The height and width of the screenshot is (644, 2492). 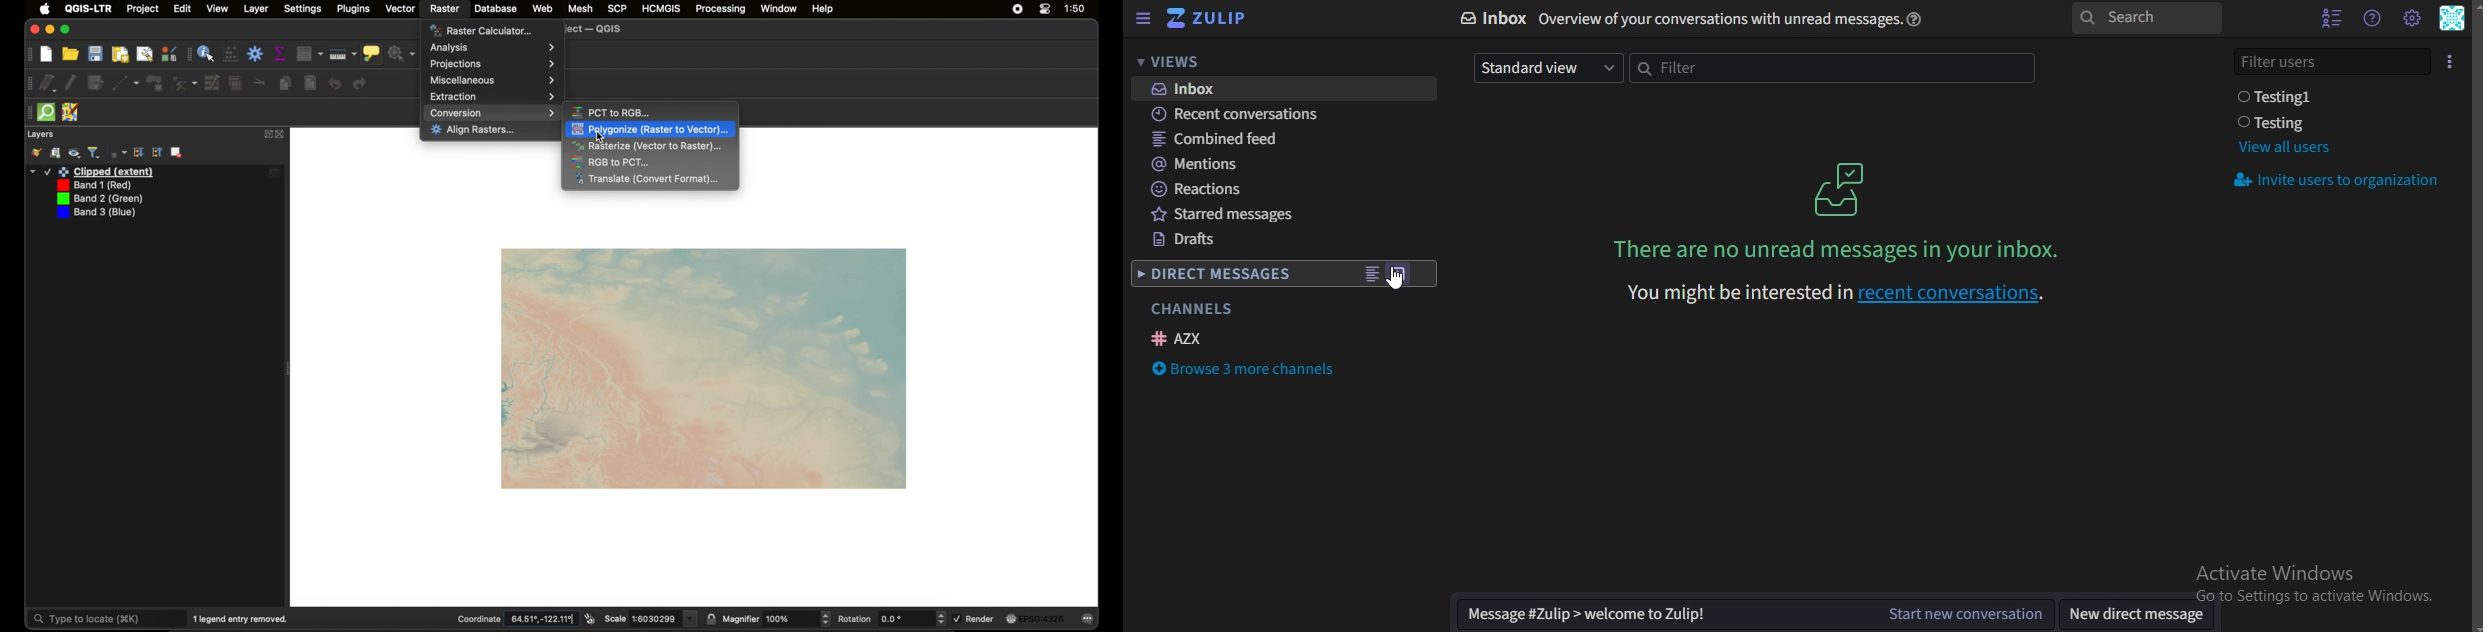 What do you see at coordinates (1829, 69) in the screenshot?
I see `filter` at bounding box center [1829, 69].